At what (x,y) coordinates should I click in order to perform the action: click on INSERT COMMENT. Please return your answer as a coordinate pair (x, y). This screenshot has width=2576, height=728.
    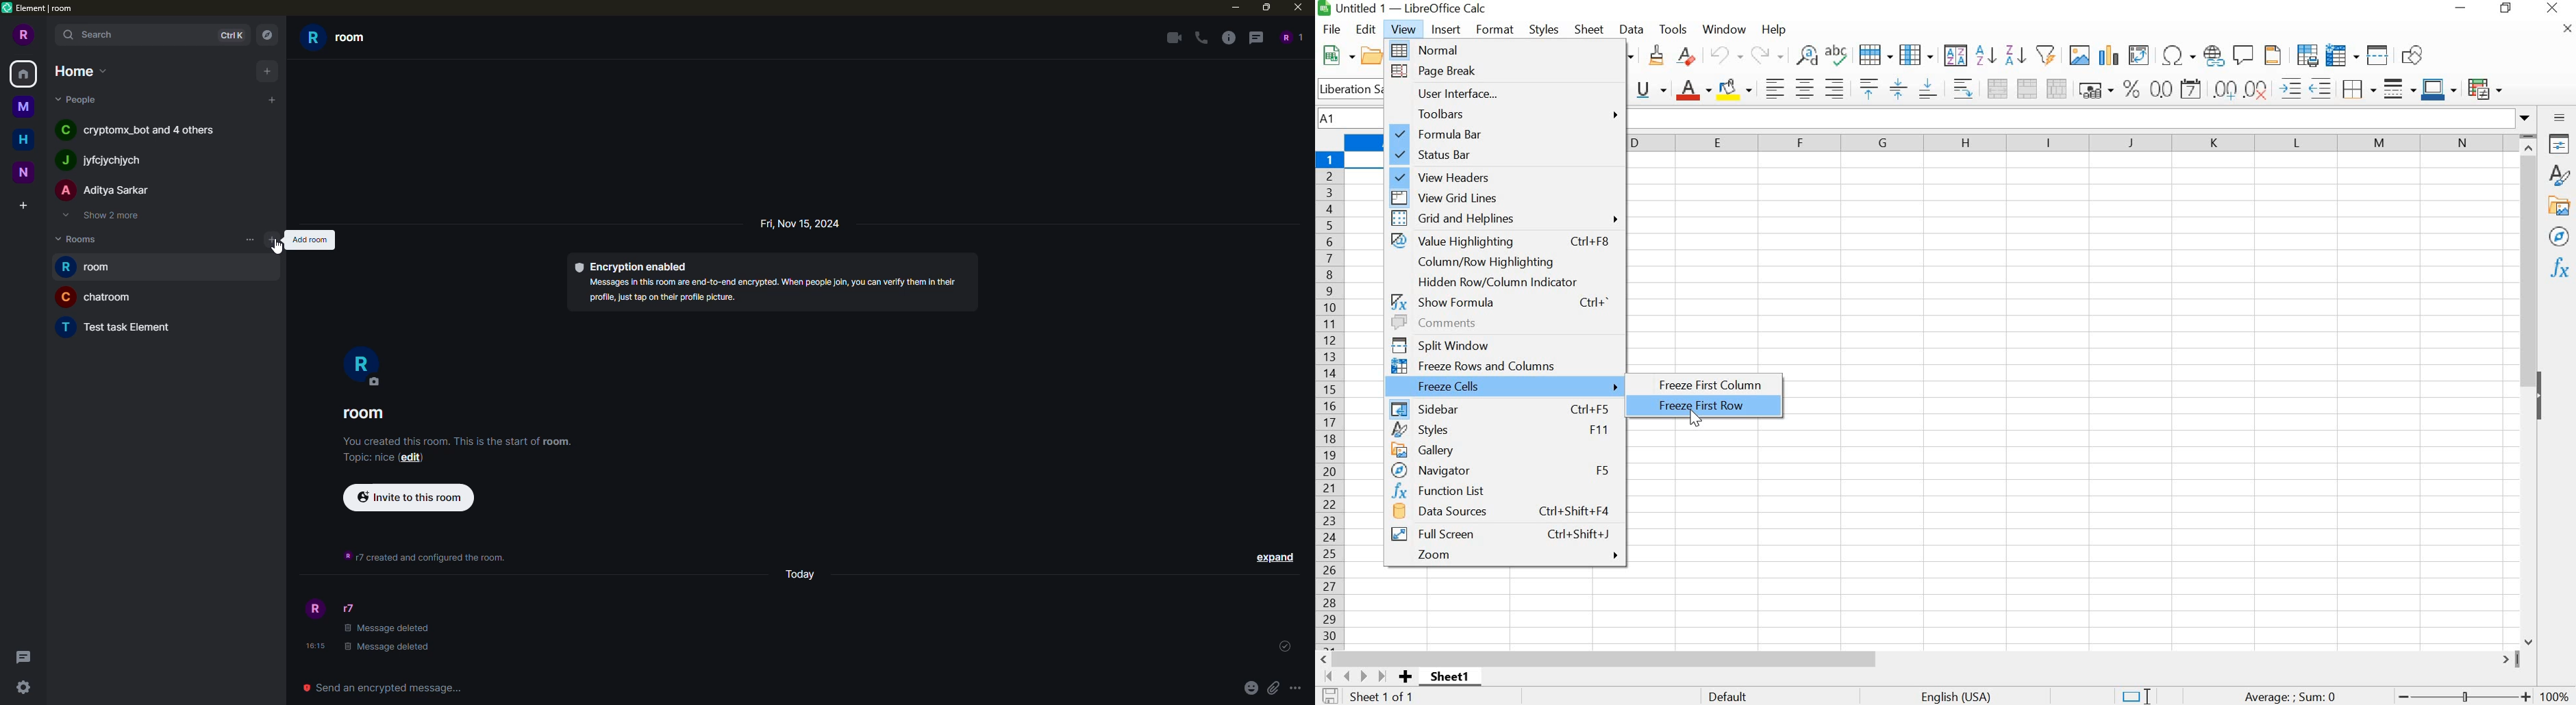
    Looking at the image, I should click on (2244, 53).